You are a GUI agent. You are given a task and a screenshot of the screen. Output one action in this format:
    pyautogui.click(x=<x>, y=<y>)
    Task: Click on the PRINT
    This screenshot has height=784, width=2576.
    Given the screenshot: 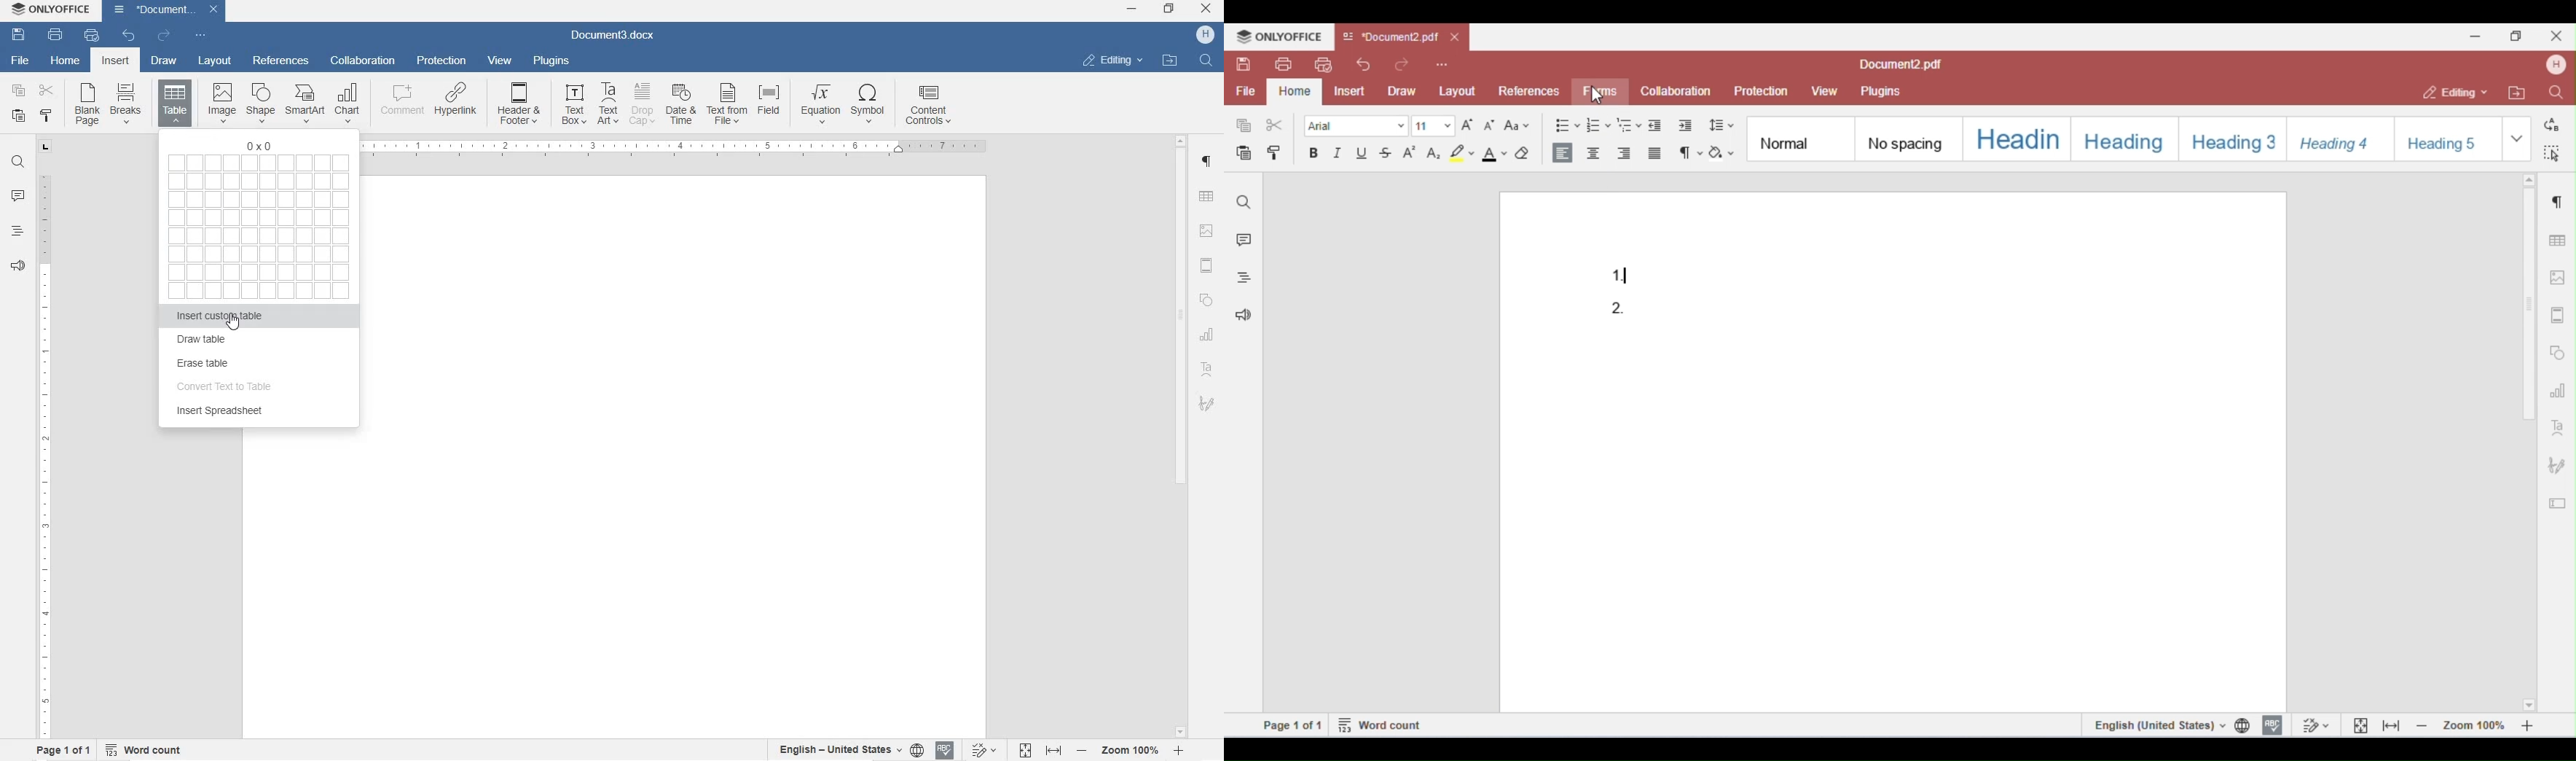 What is the action you would take?
    pyautogui.click(x=56, y=34)
    